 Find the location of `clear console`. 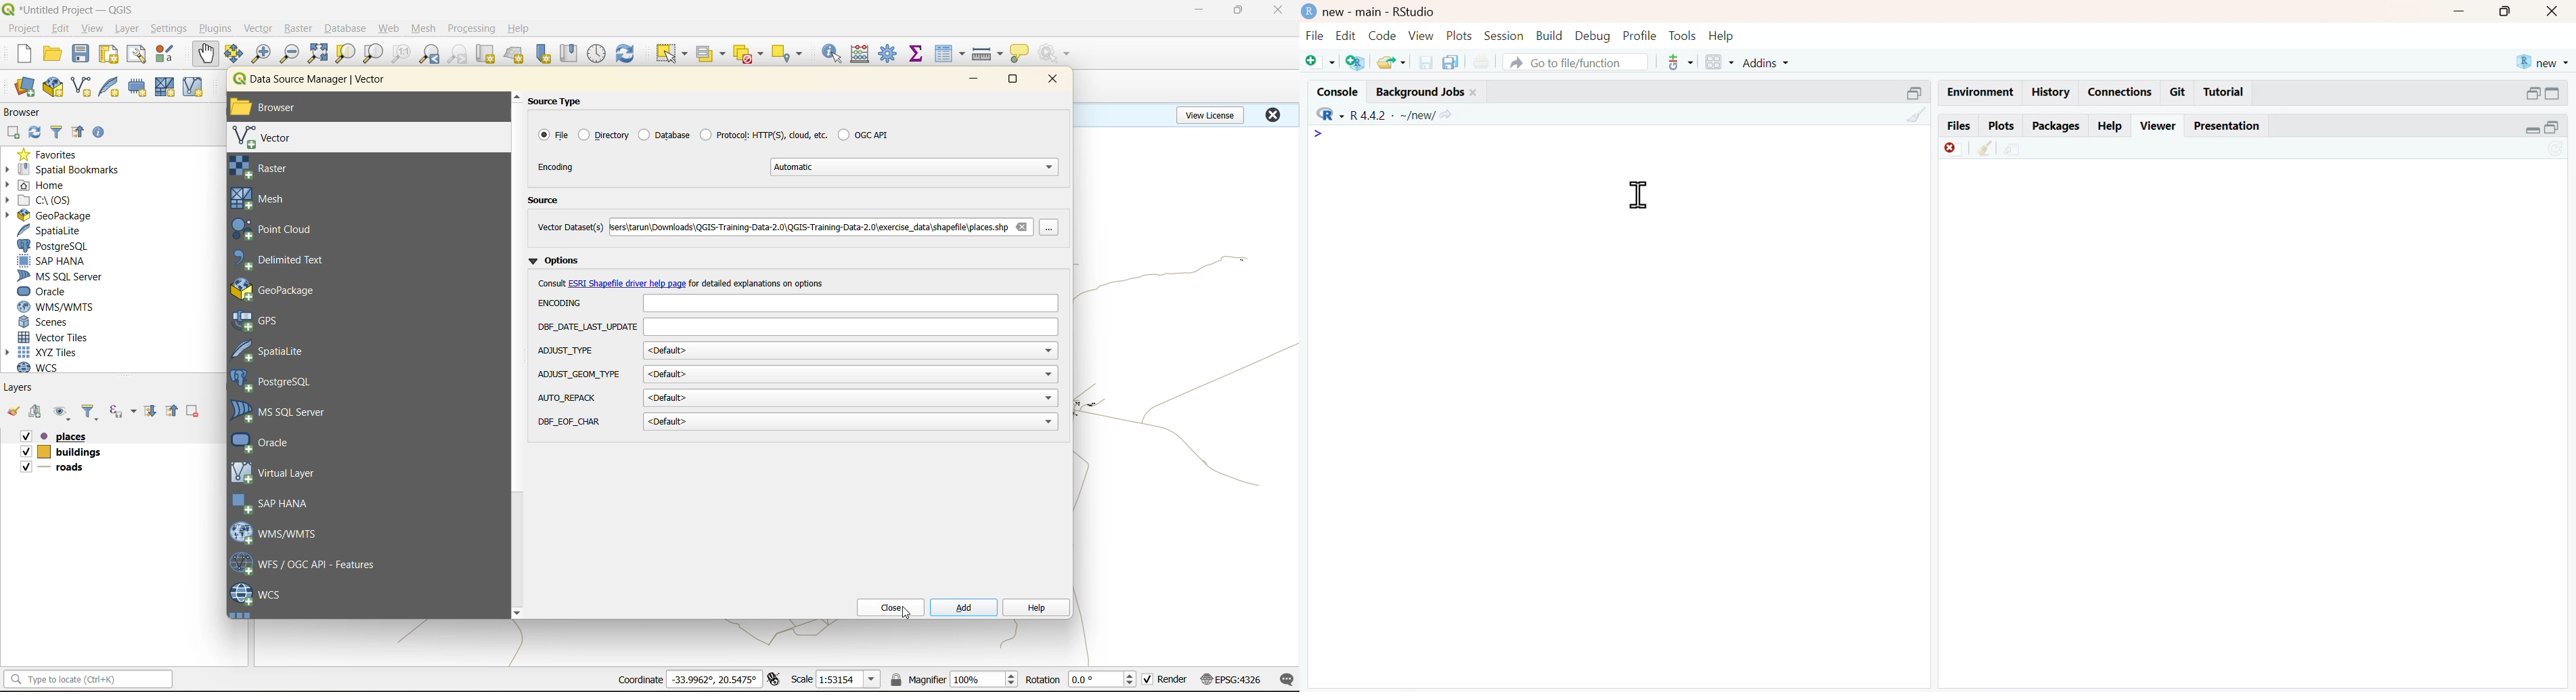

clear console is located at coordinates (1909, 116).